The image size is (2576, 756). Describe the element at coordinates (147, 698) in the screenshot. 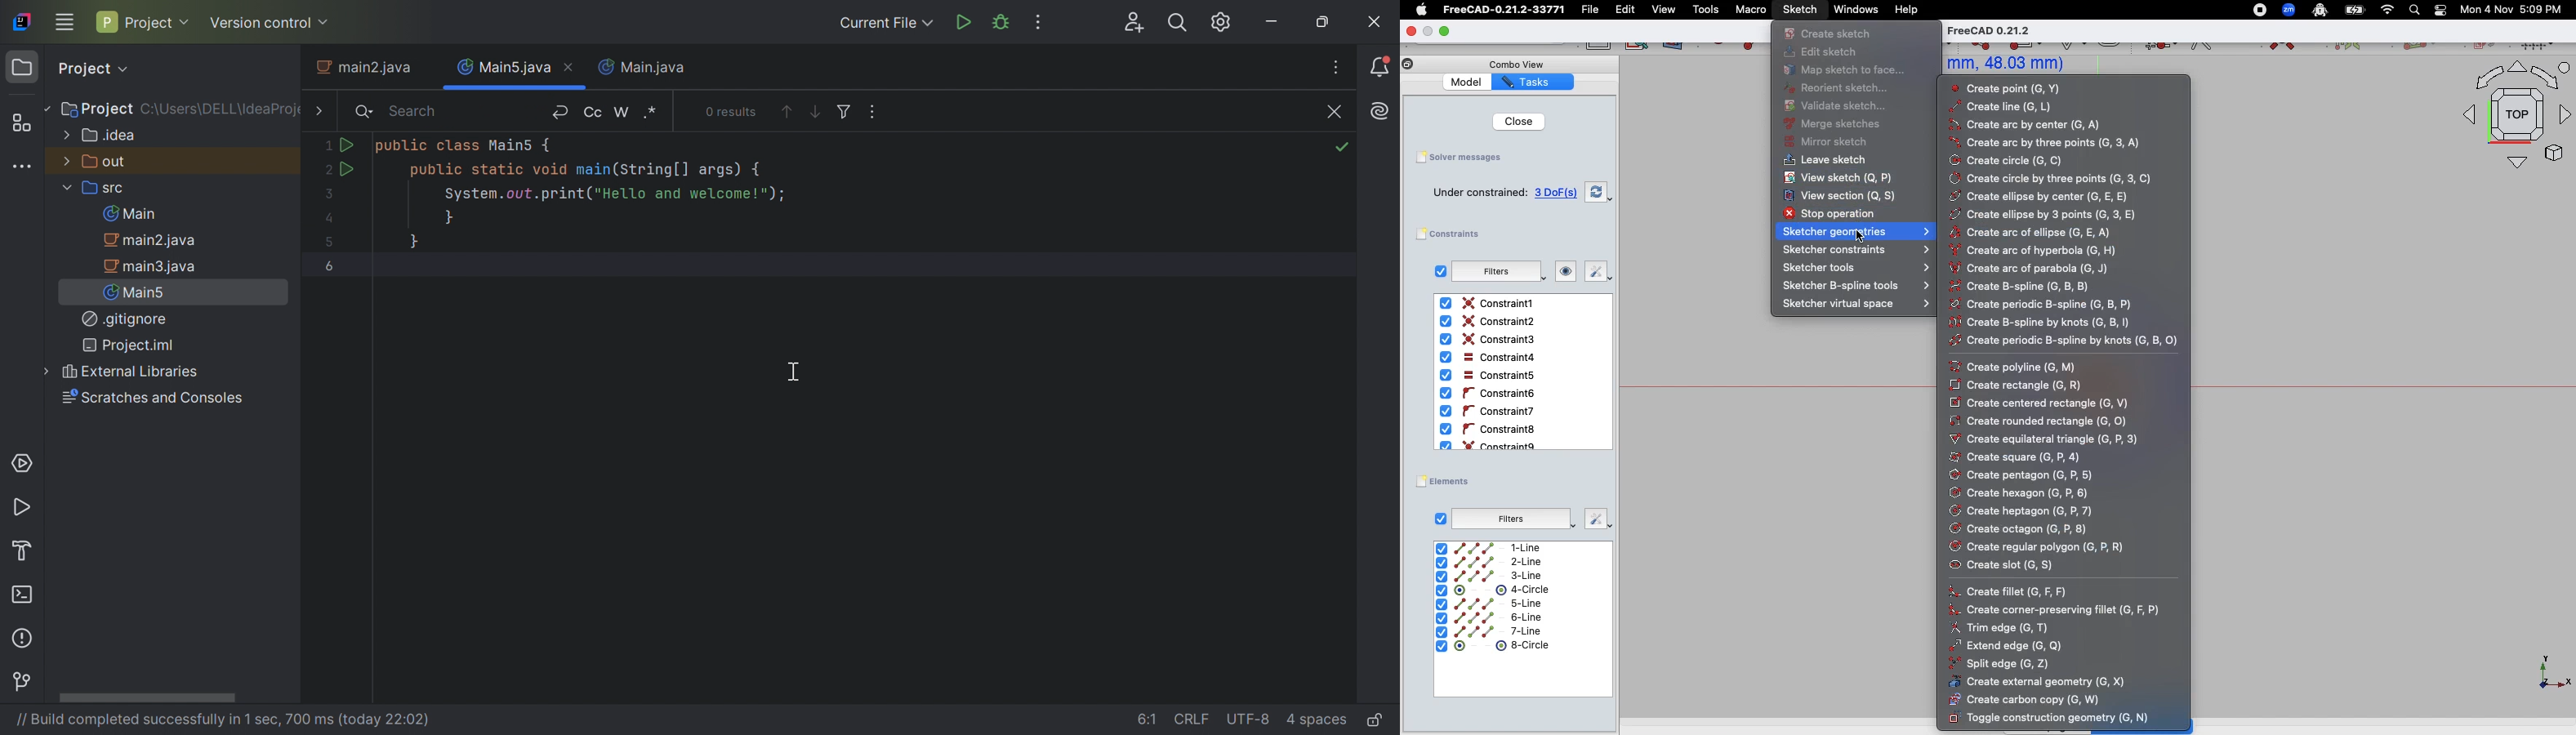

I see `Scroll bar` at that location.